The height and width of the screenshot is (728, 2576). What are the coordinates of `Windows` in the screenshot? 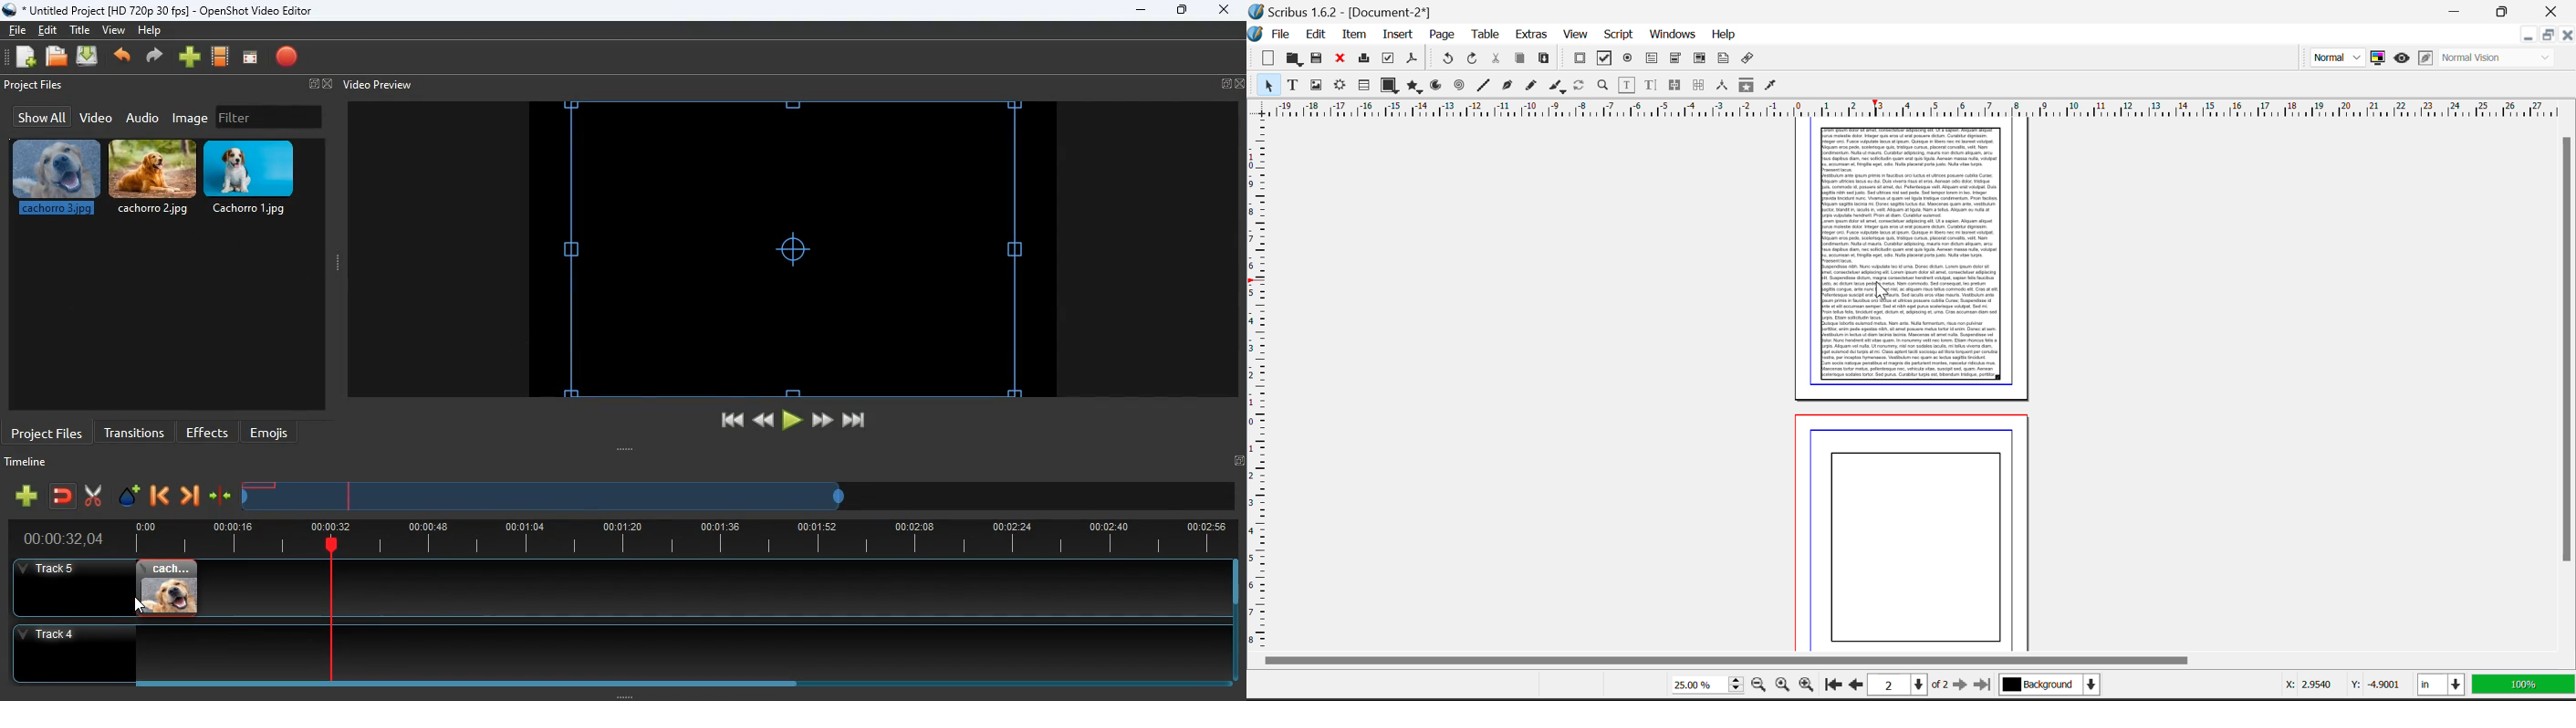 It's located at (1672, 35).